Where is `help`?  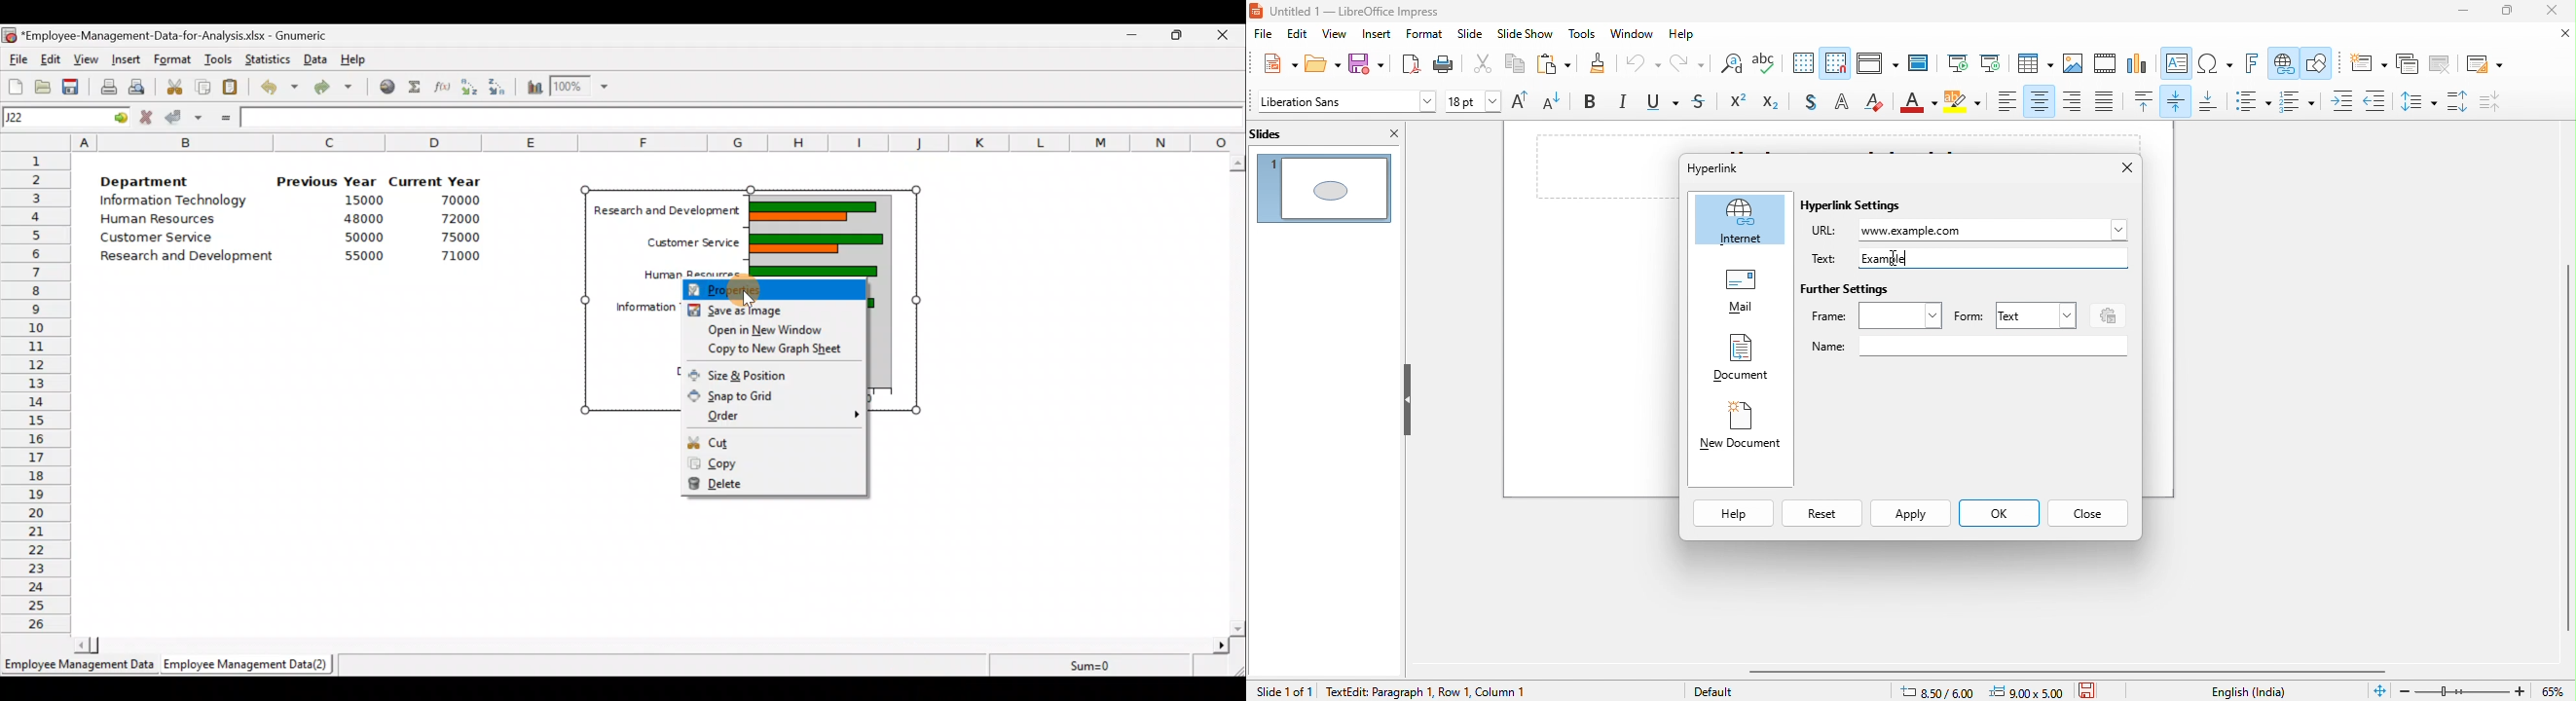 help is located at coordinates (1688, 36).